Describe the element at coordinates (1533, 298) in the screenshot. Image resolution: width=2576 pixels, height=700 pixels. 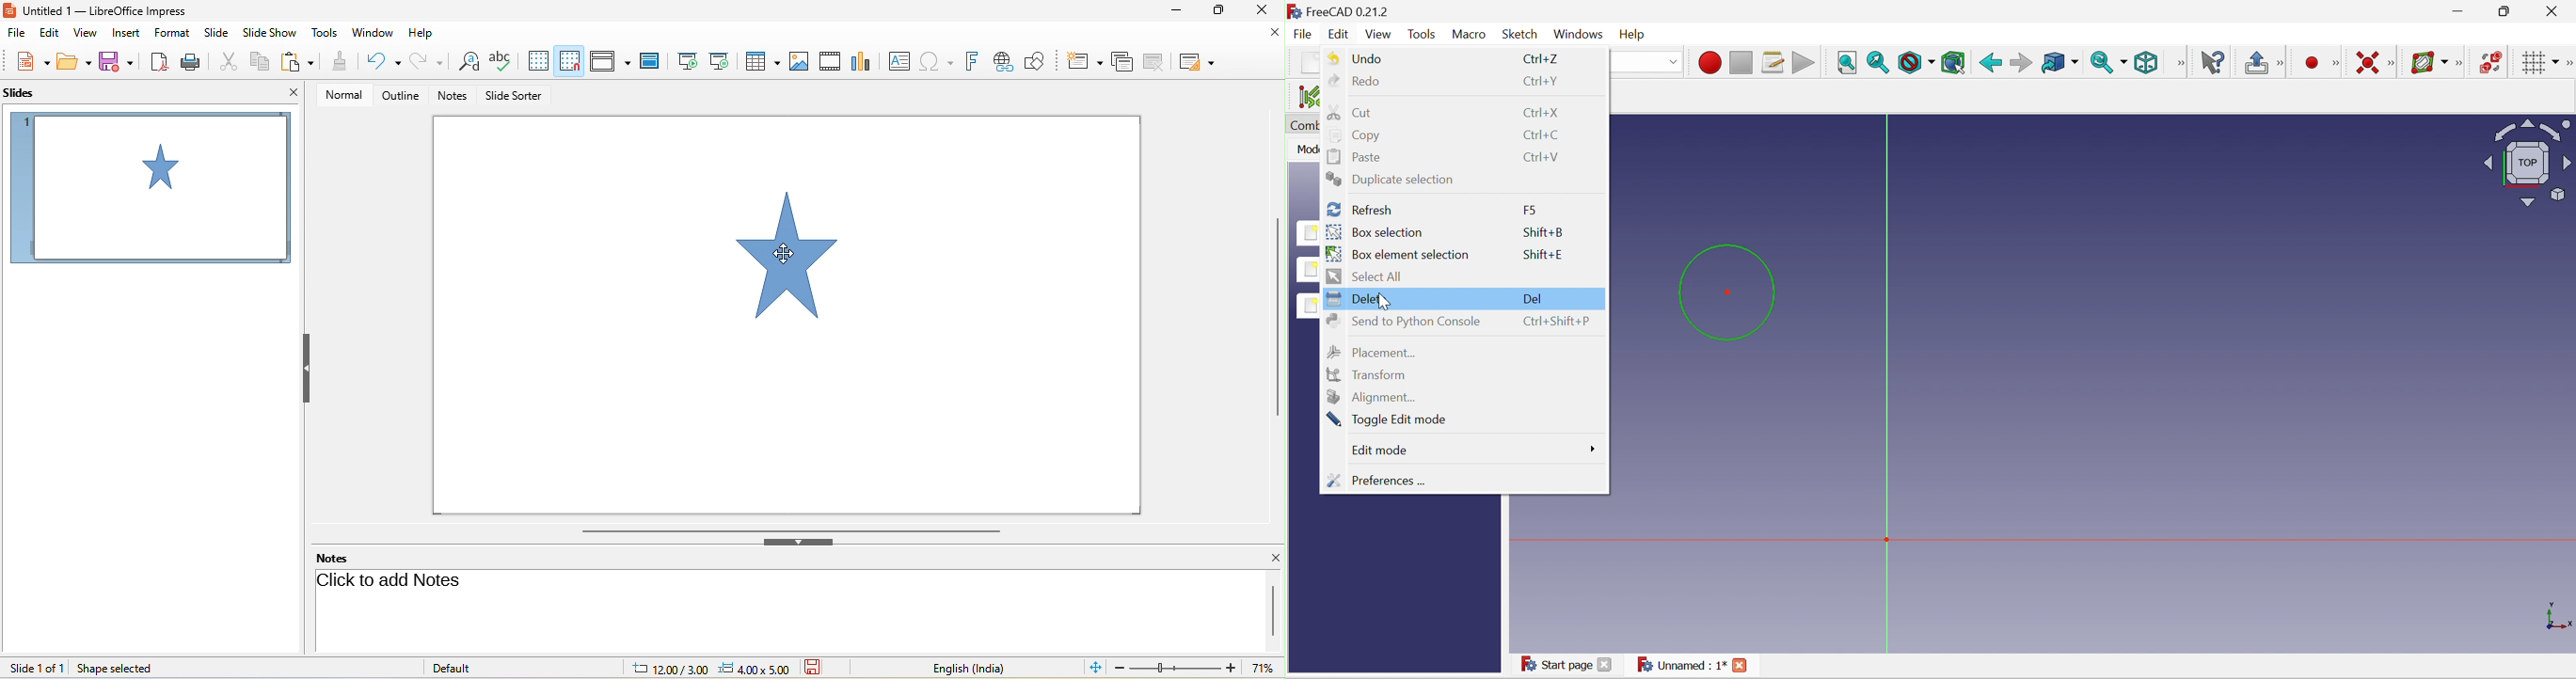
I see `Del` at that location.